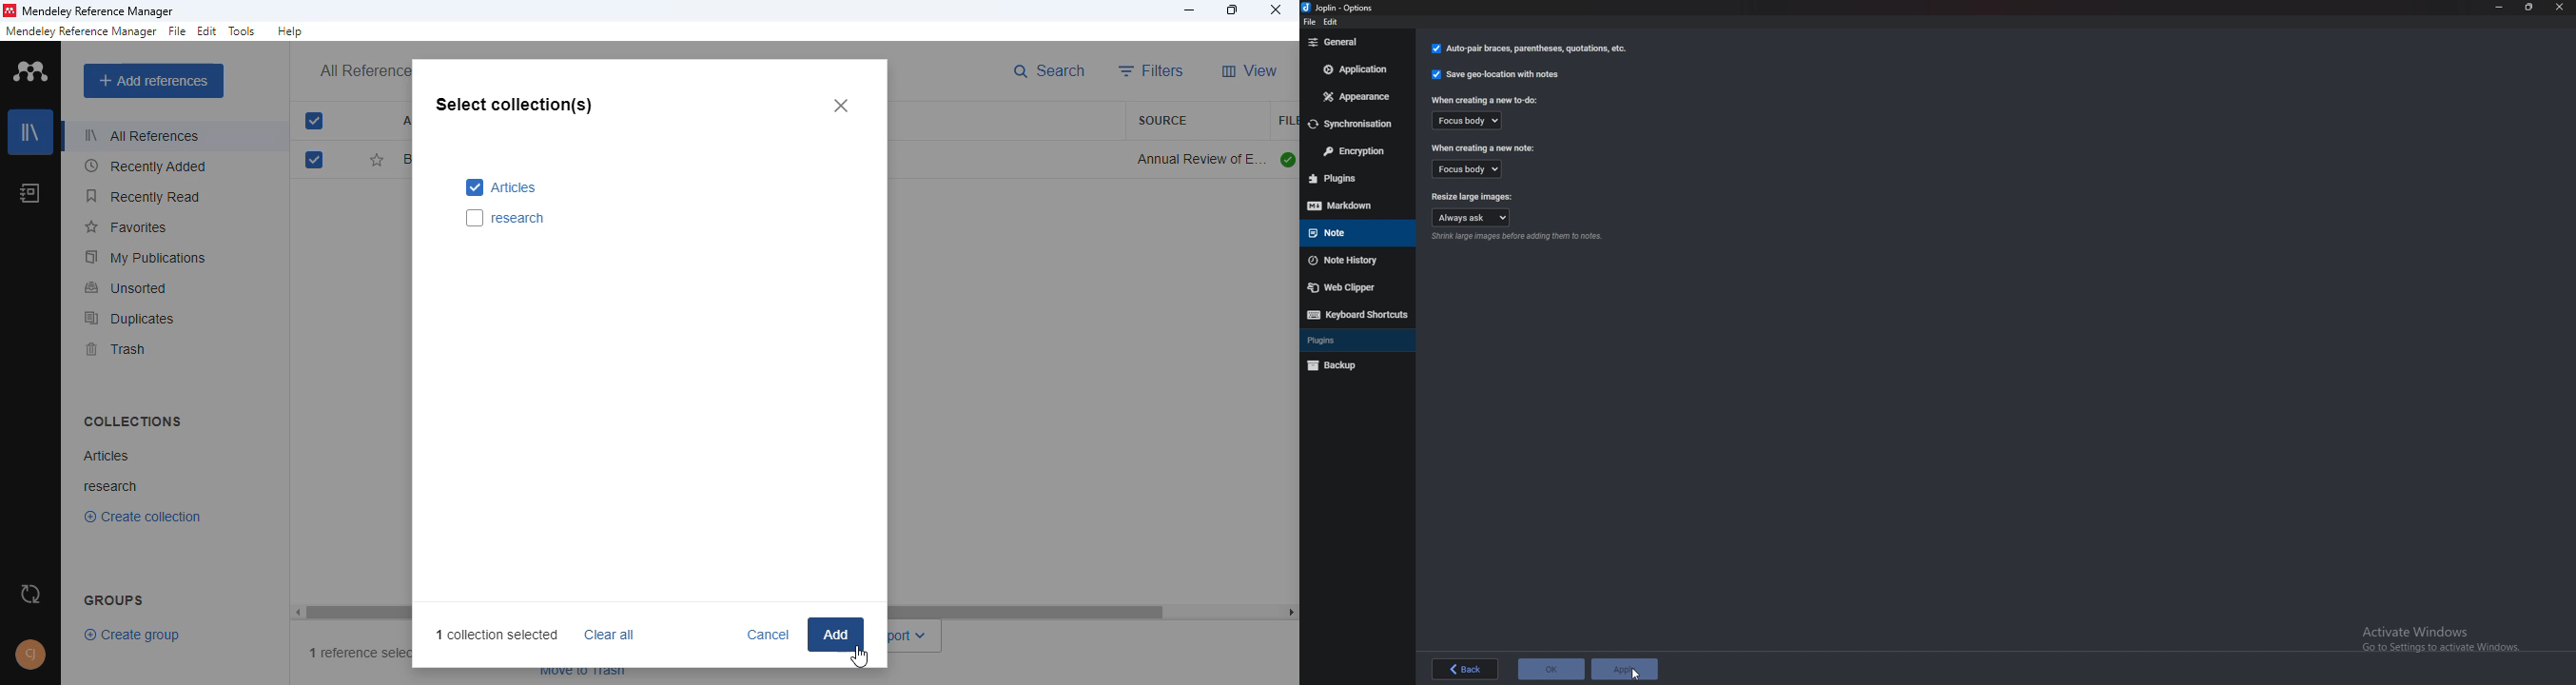  Describe the element at coordinates (1351, 178) in the screenshot. I see `Plugins` at that location.